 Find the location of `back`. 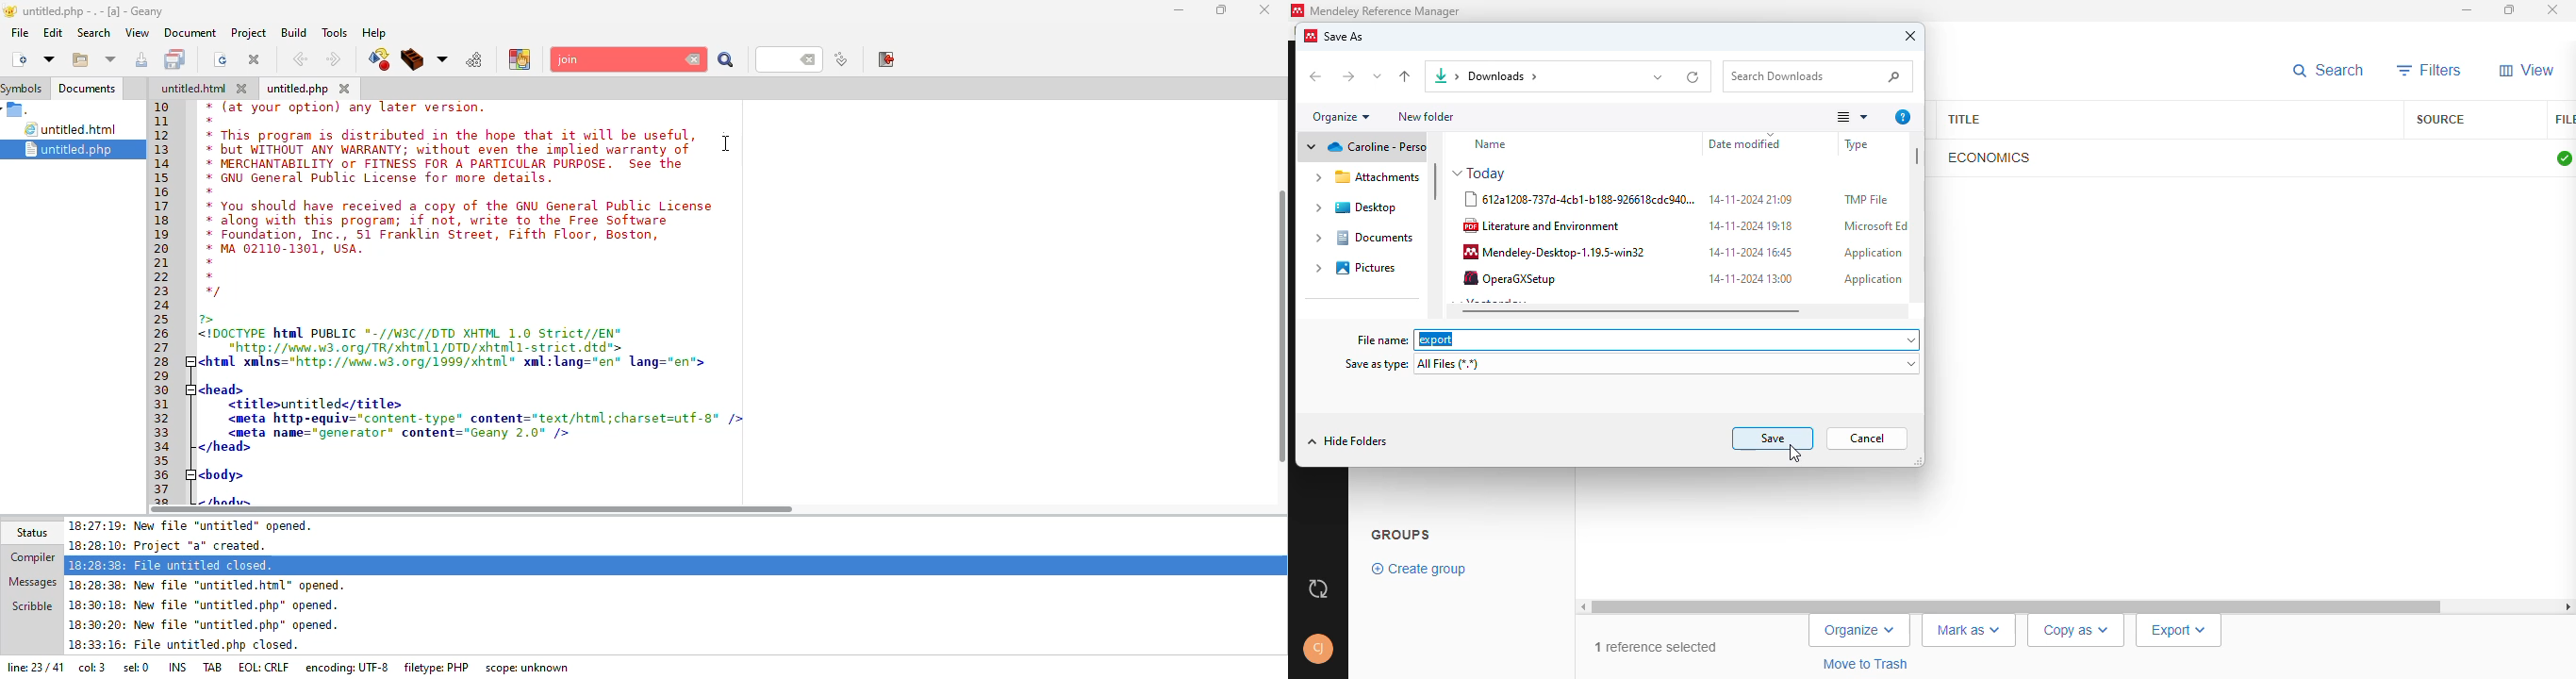

back is located at coordinates (1314, 76).